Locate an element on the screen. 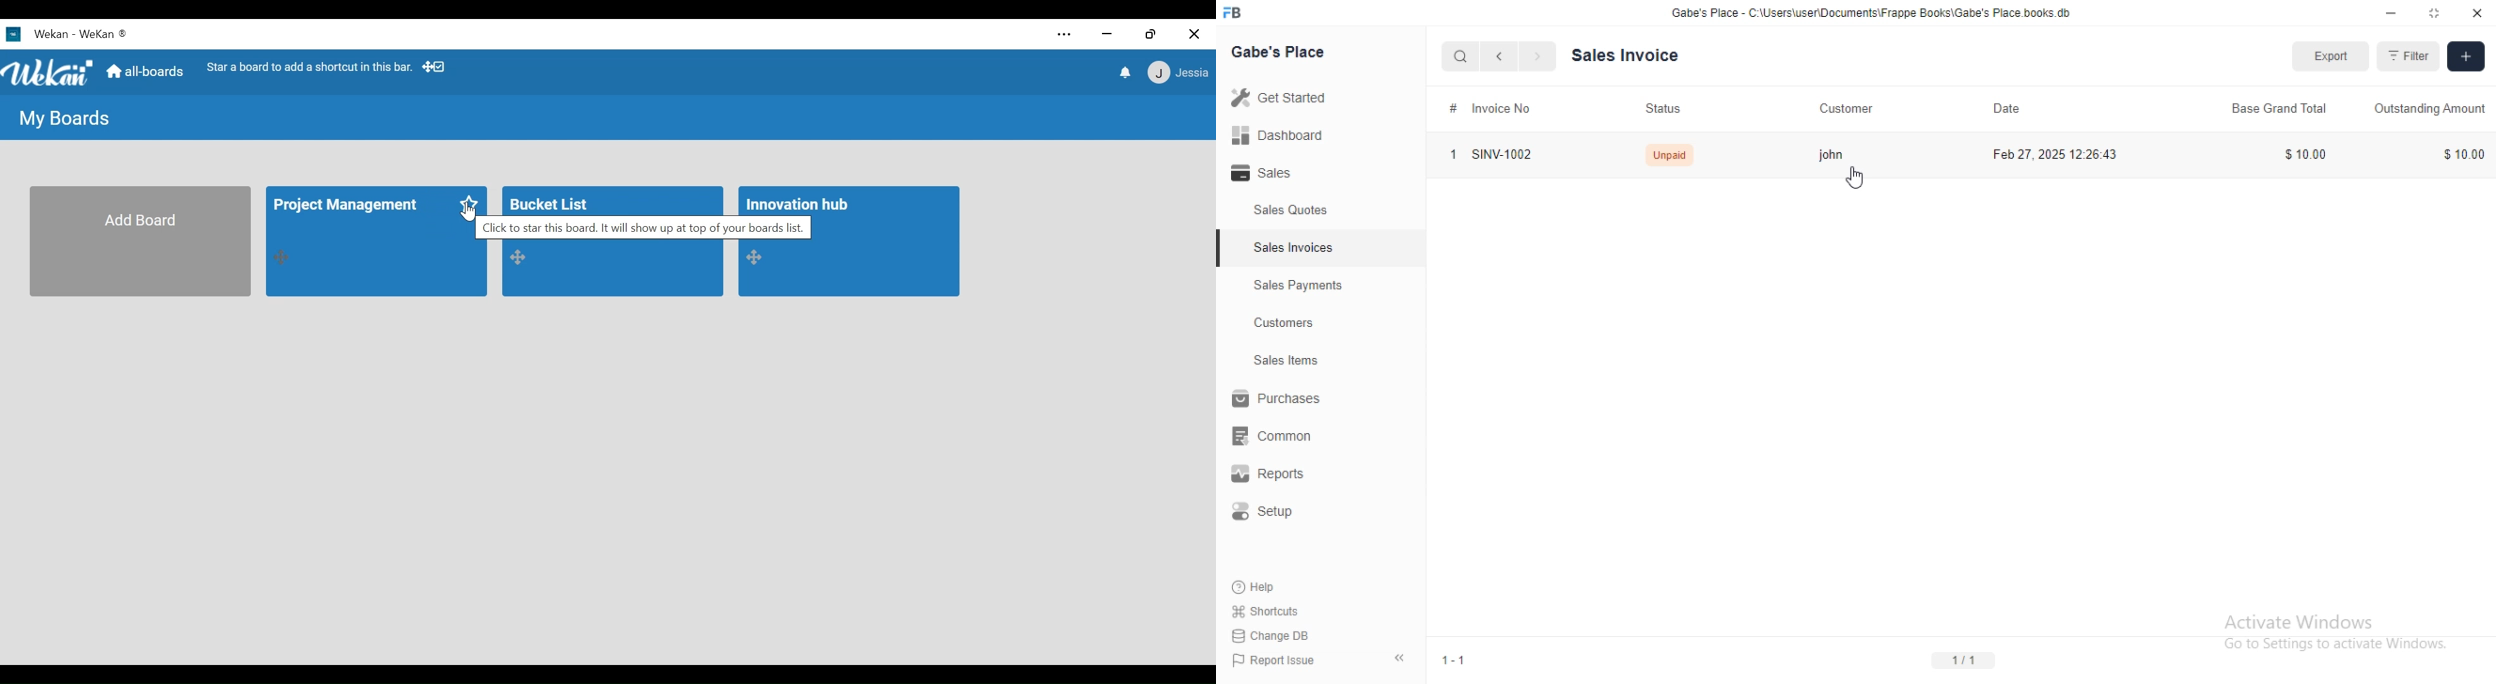 The image size is (2520, 700). search is located at coordinates (1460, 56).